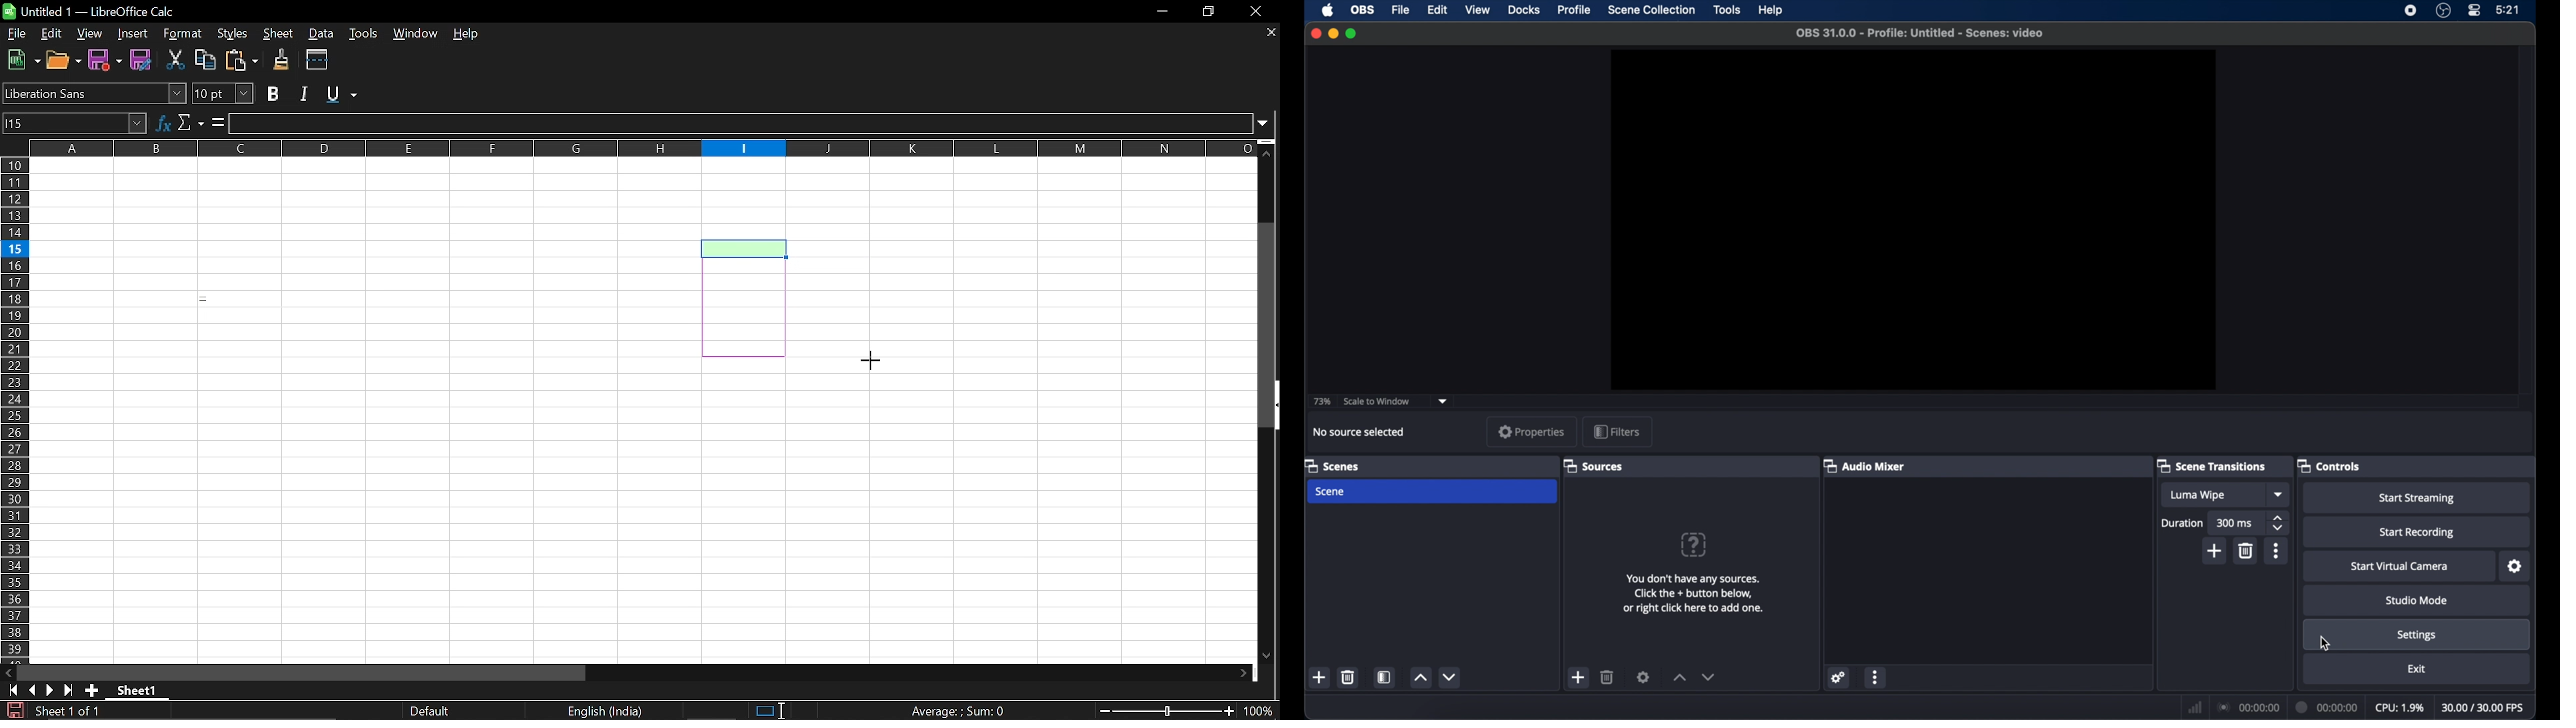 The height and width of the screenshot is (728, 2576). Describe the element at coordinates (94, 92) in the screenshot. I see `Font name` at that location.